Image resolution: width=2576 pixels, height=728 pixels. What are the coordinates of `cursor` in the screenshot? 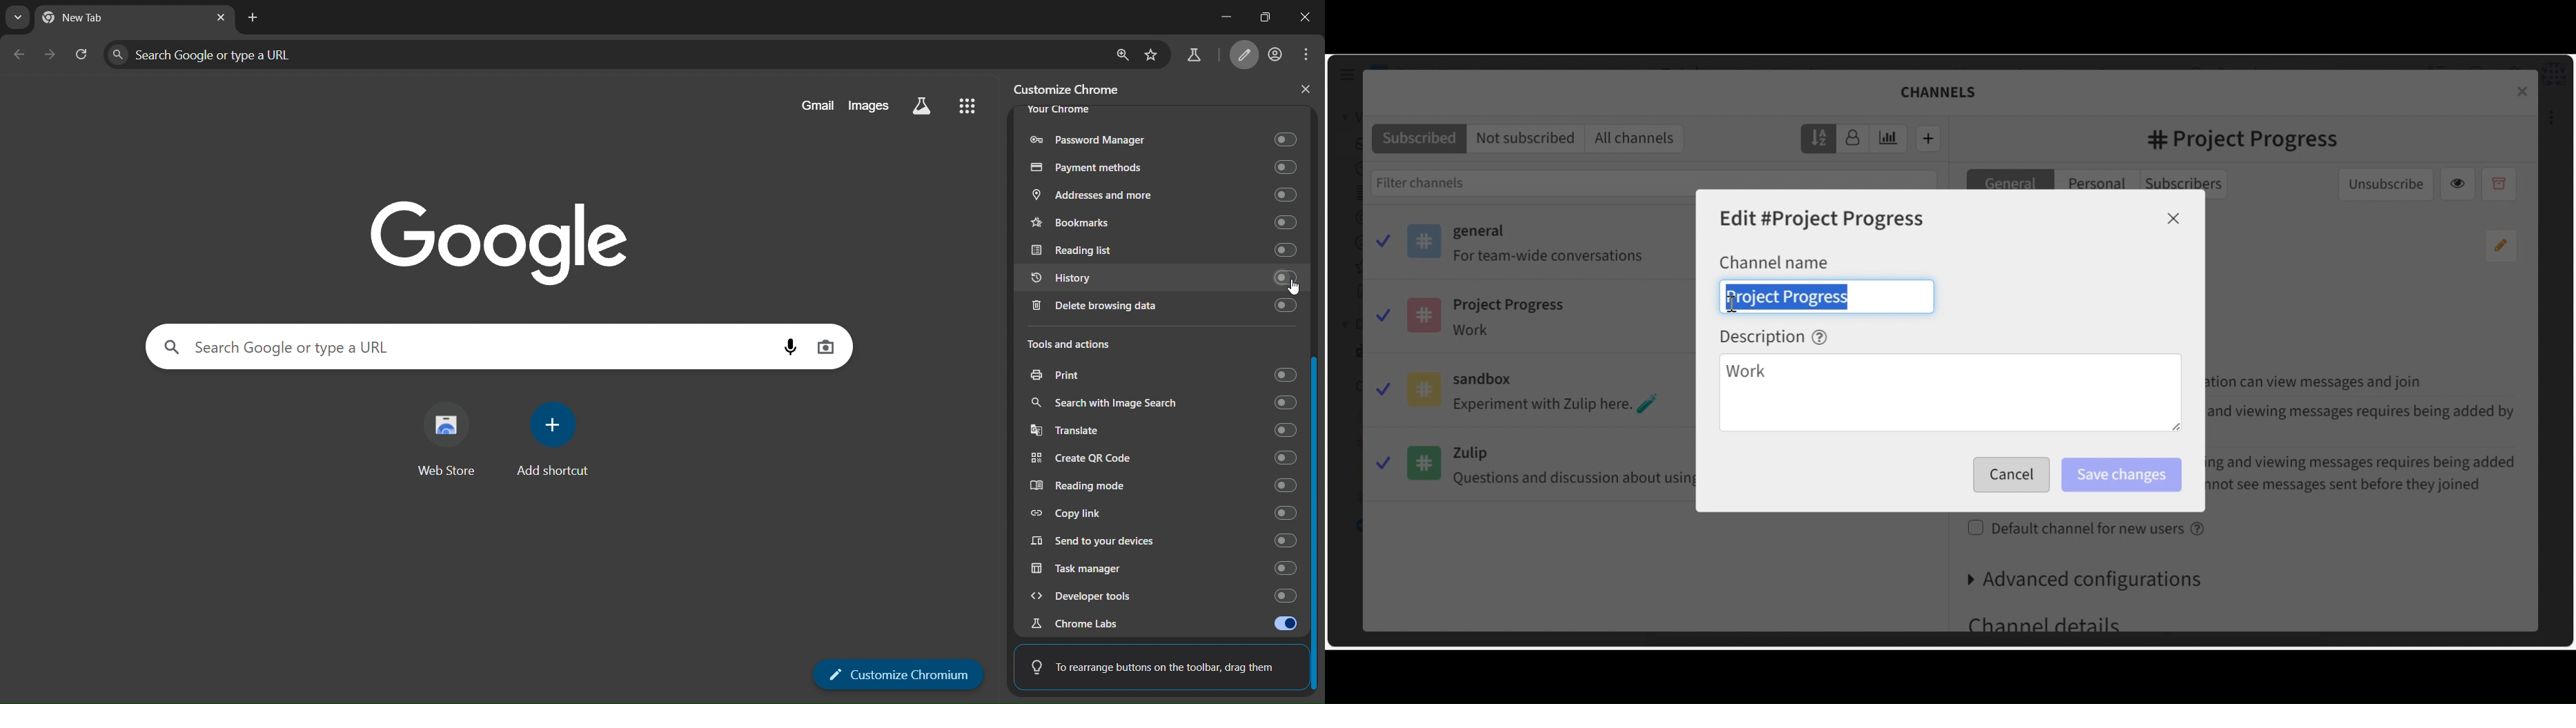 It's located at (1735, 305).